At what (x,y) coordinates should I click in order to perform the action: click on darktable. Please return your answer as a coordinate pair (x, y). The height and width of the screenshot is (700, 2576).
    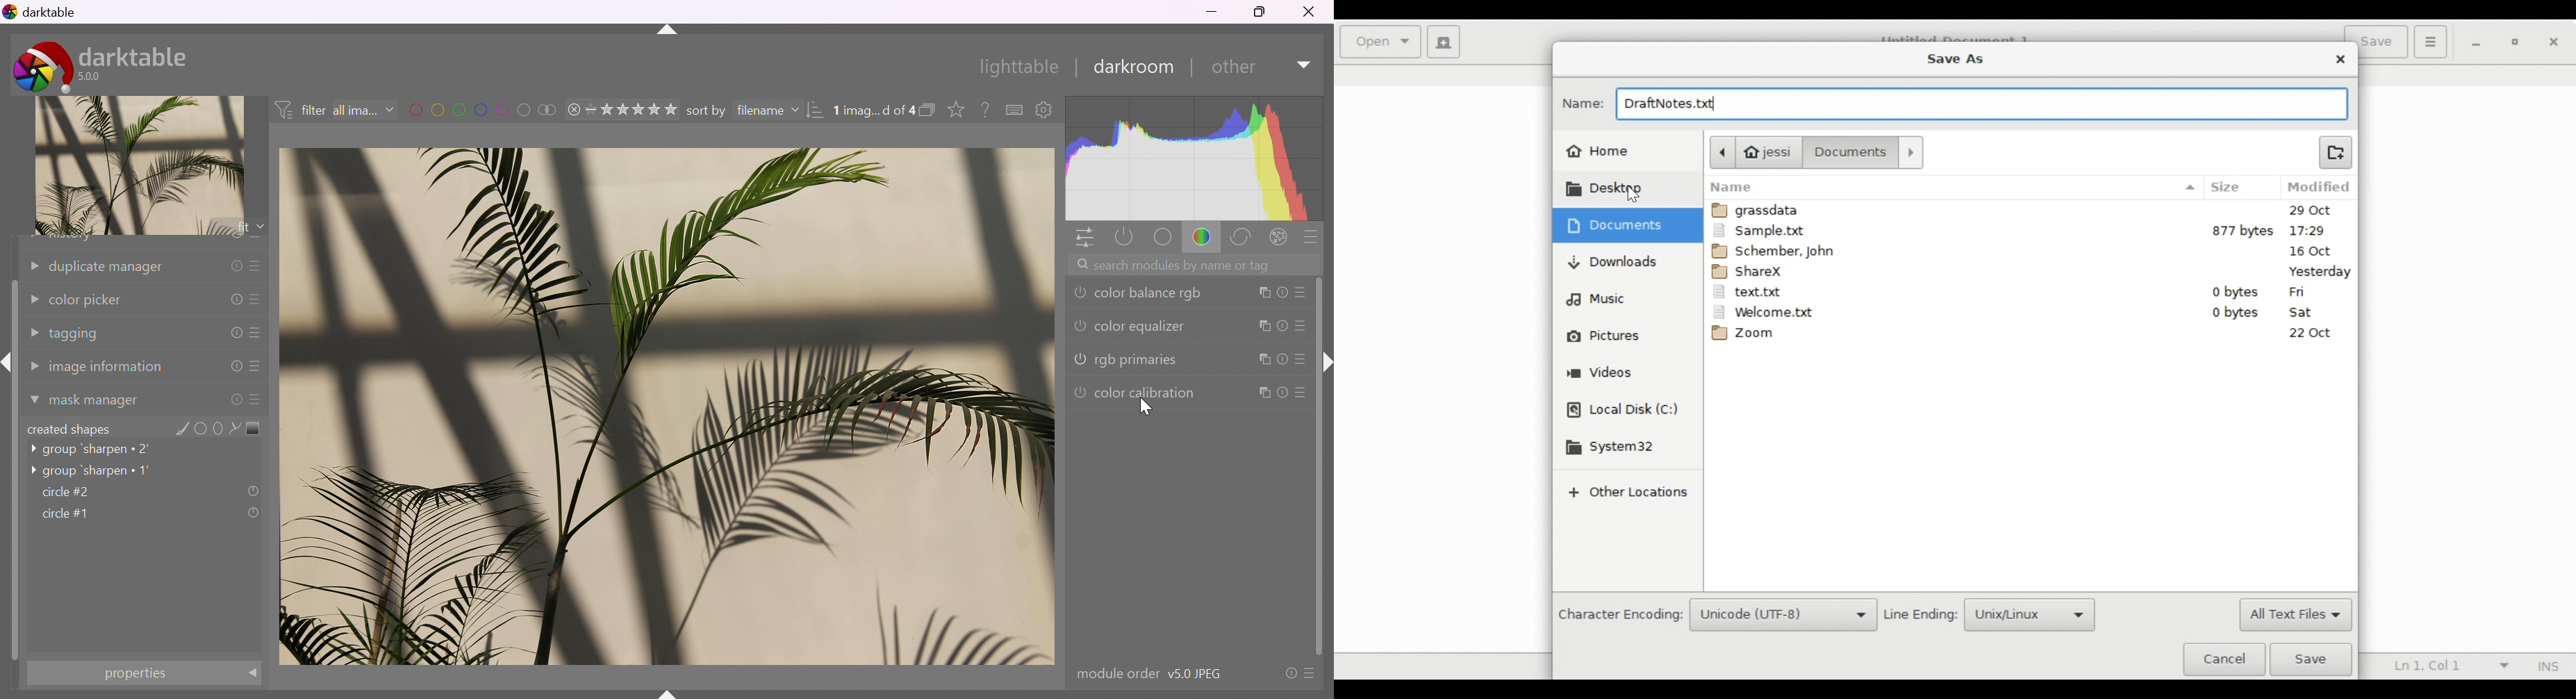
    Looking at the image, I should click on (37, 10).